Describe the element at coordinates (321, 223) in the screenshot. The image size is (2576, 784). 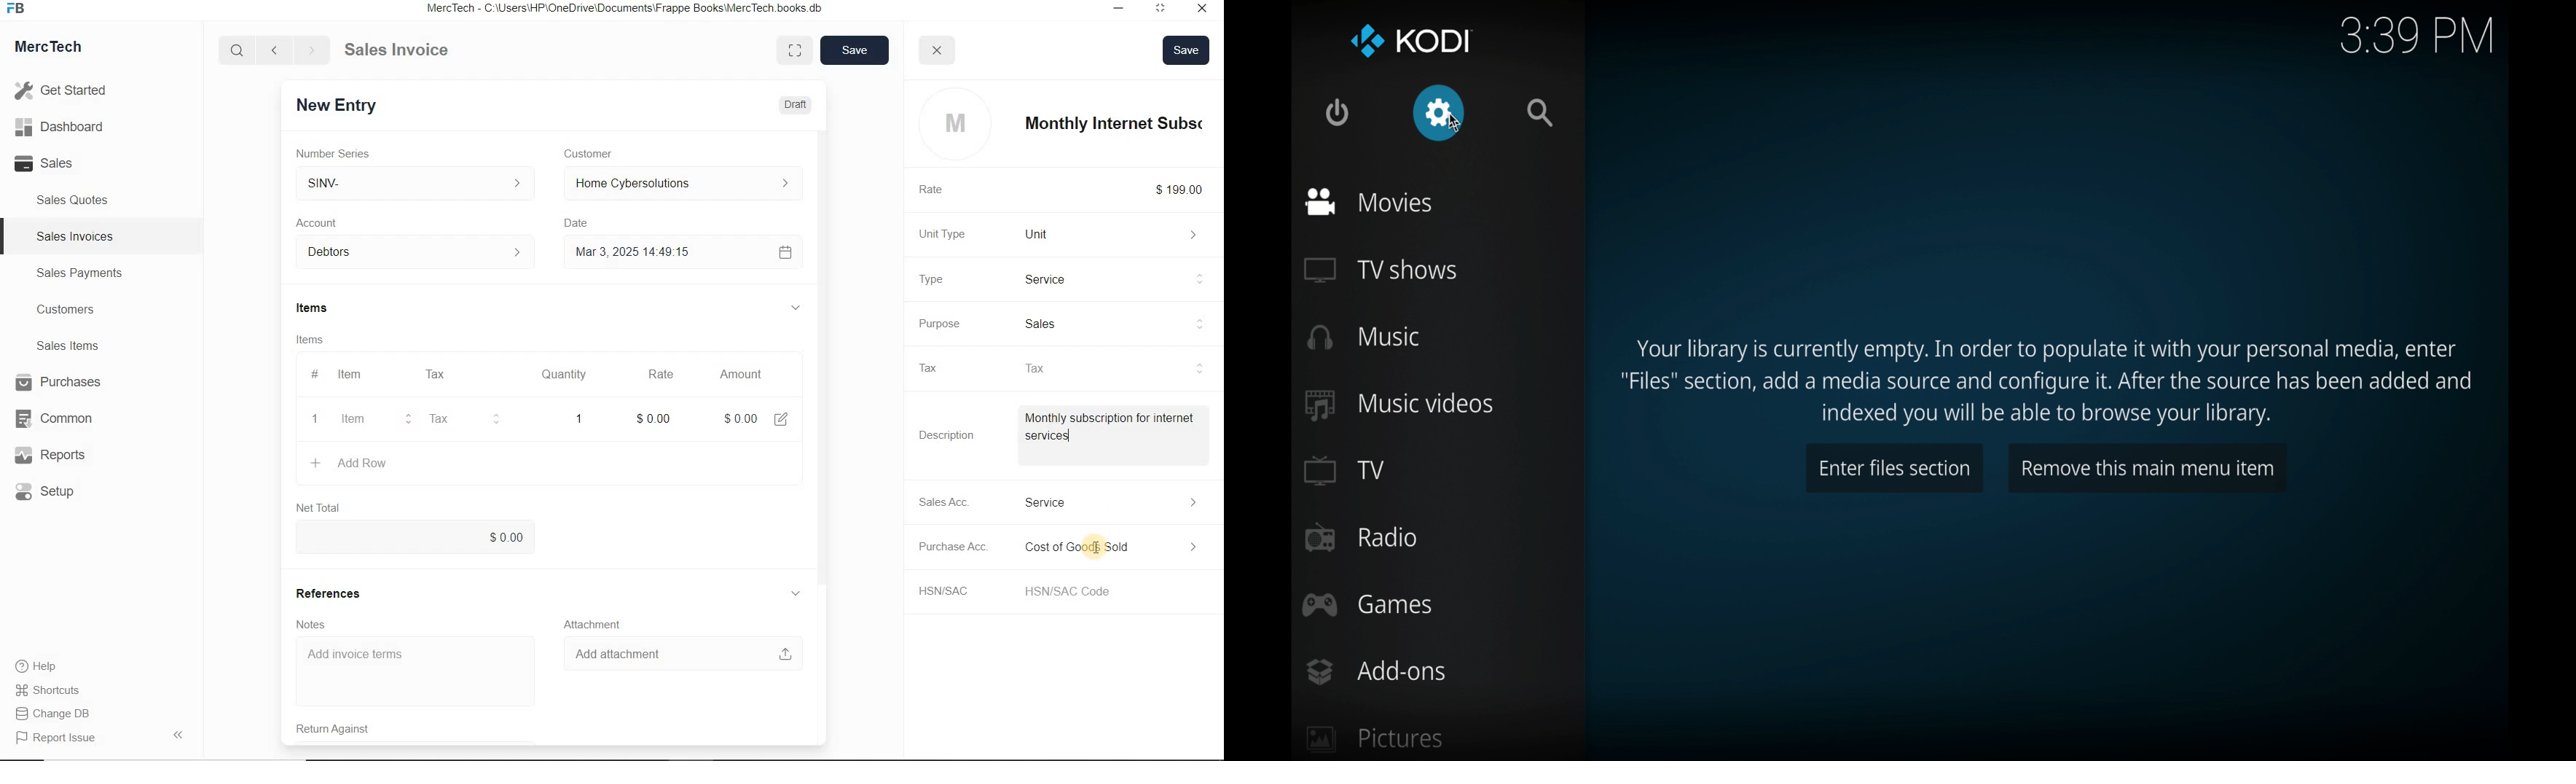
I see `Account` at that location.